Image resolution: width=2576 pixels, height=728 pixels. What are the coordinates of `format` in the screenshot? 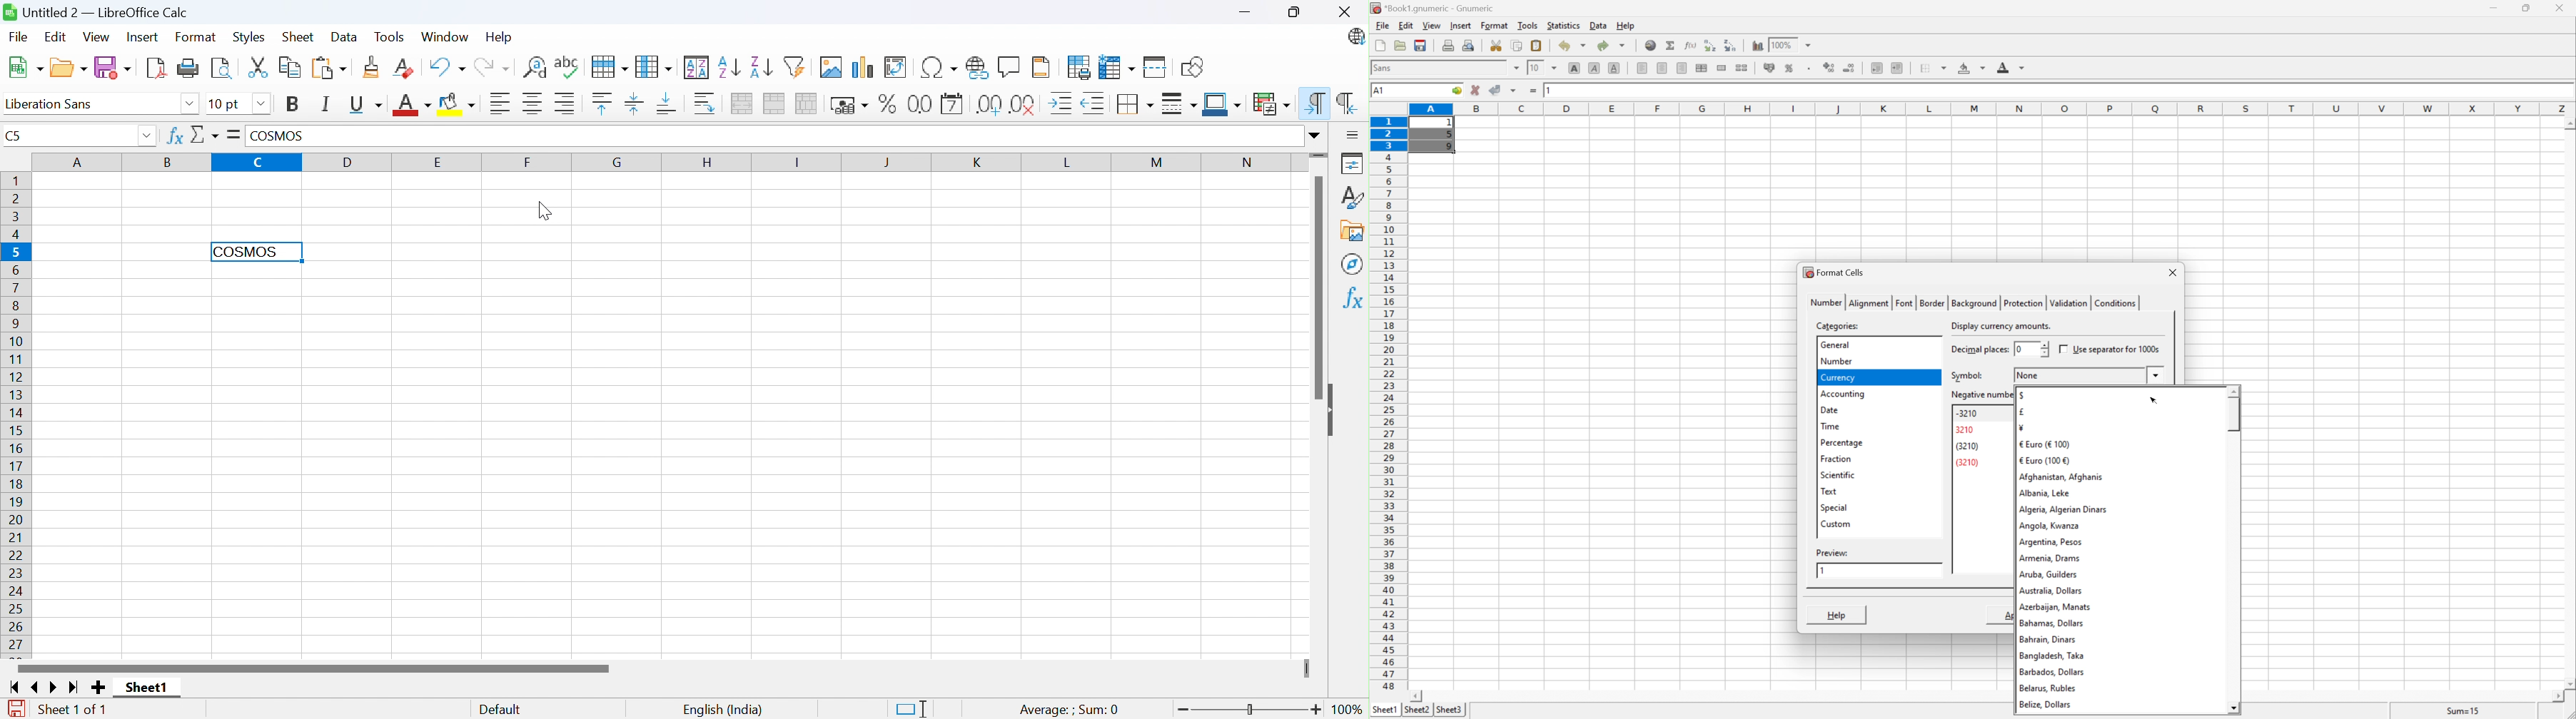 It's located at (1496, 25).